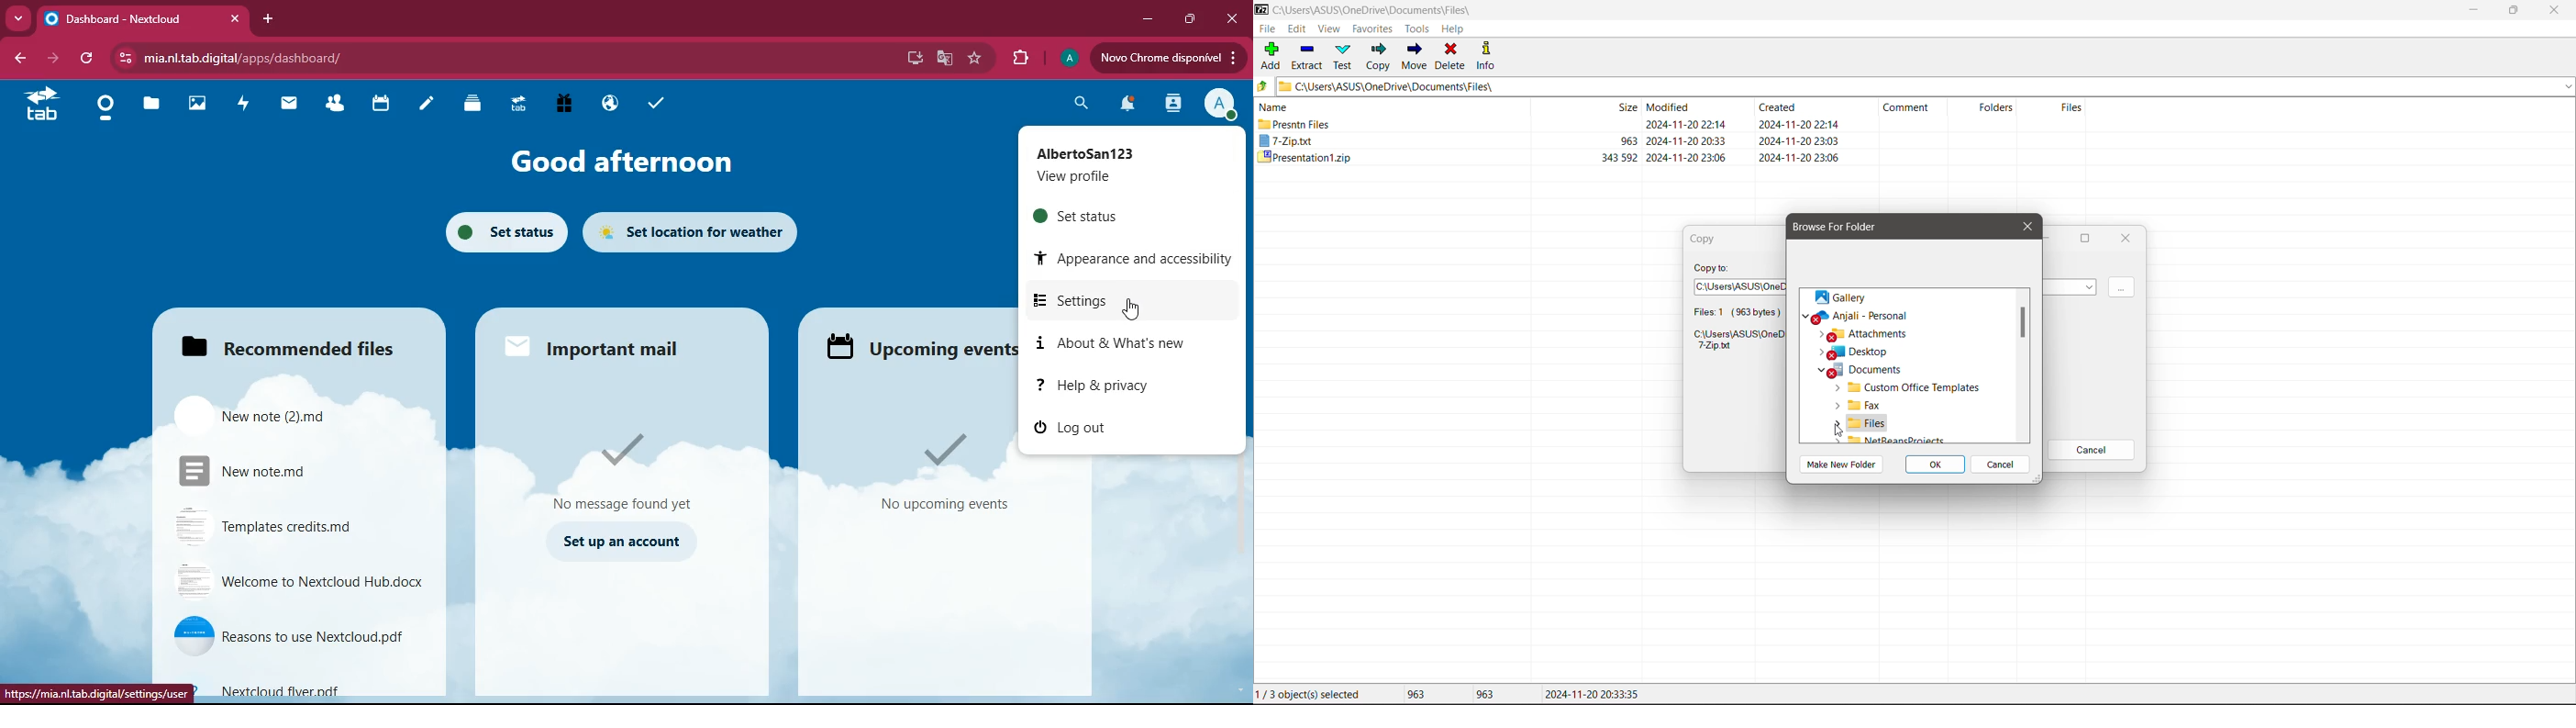 This screenshot has height=728, width=2576. Describe the element at coordinates (1168, 58) in the screenshot. I see `update` at that location.